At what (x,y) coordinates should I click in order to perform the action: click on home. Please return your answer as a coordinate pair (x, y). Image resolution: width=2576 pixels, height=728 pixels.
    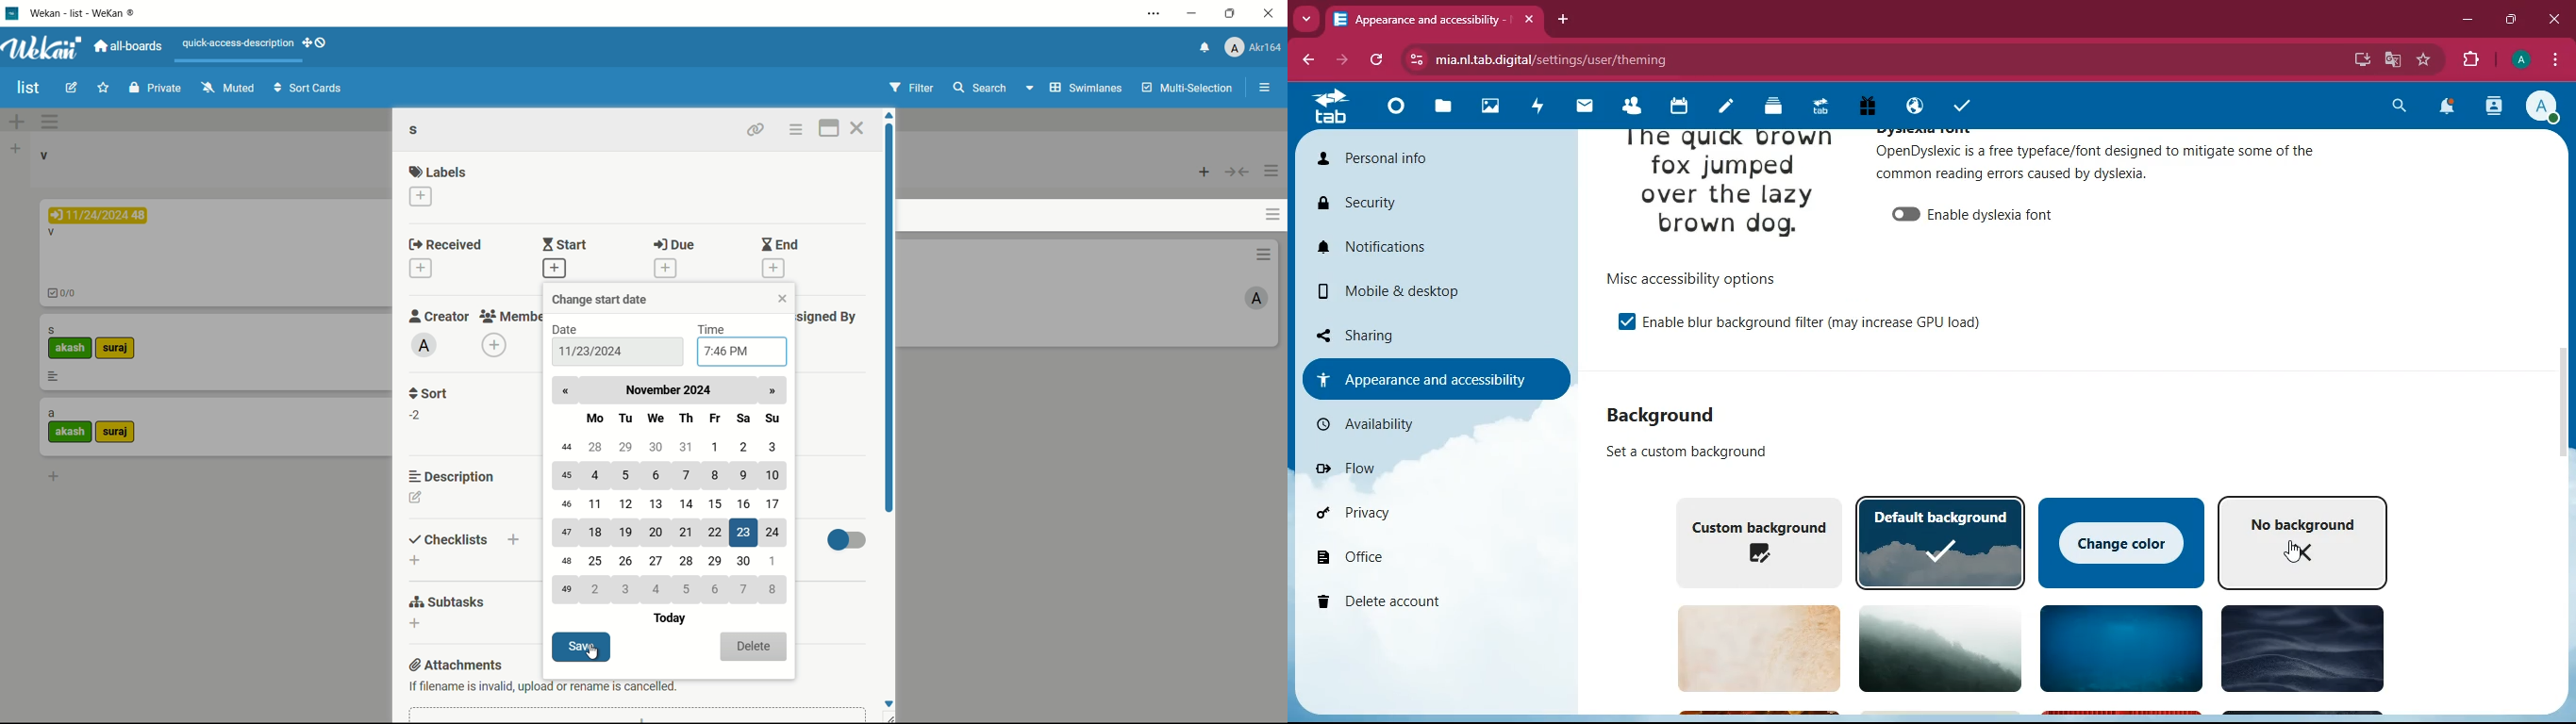
    Looking at the image, I should click on (1393, 112).